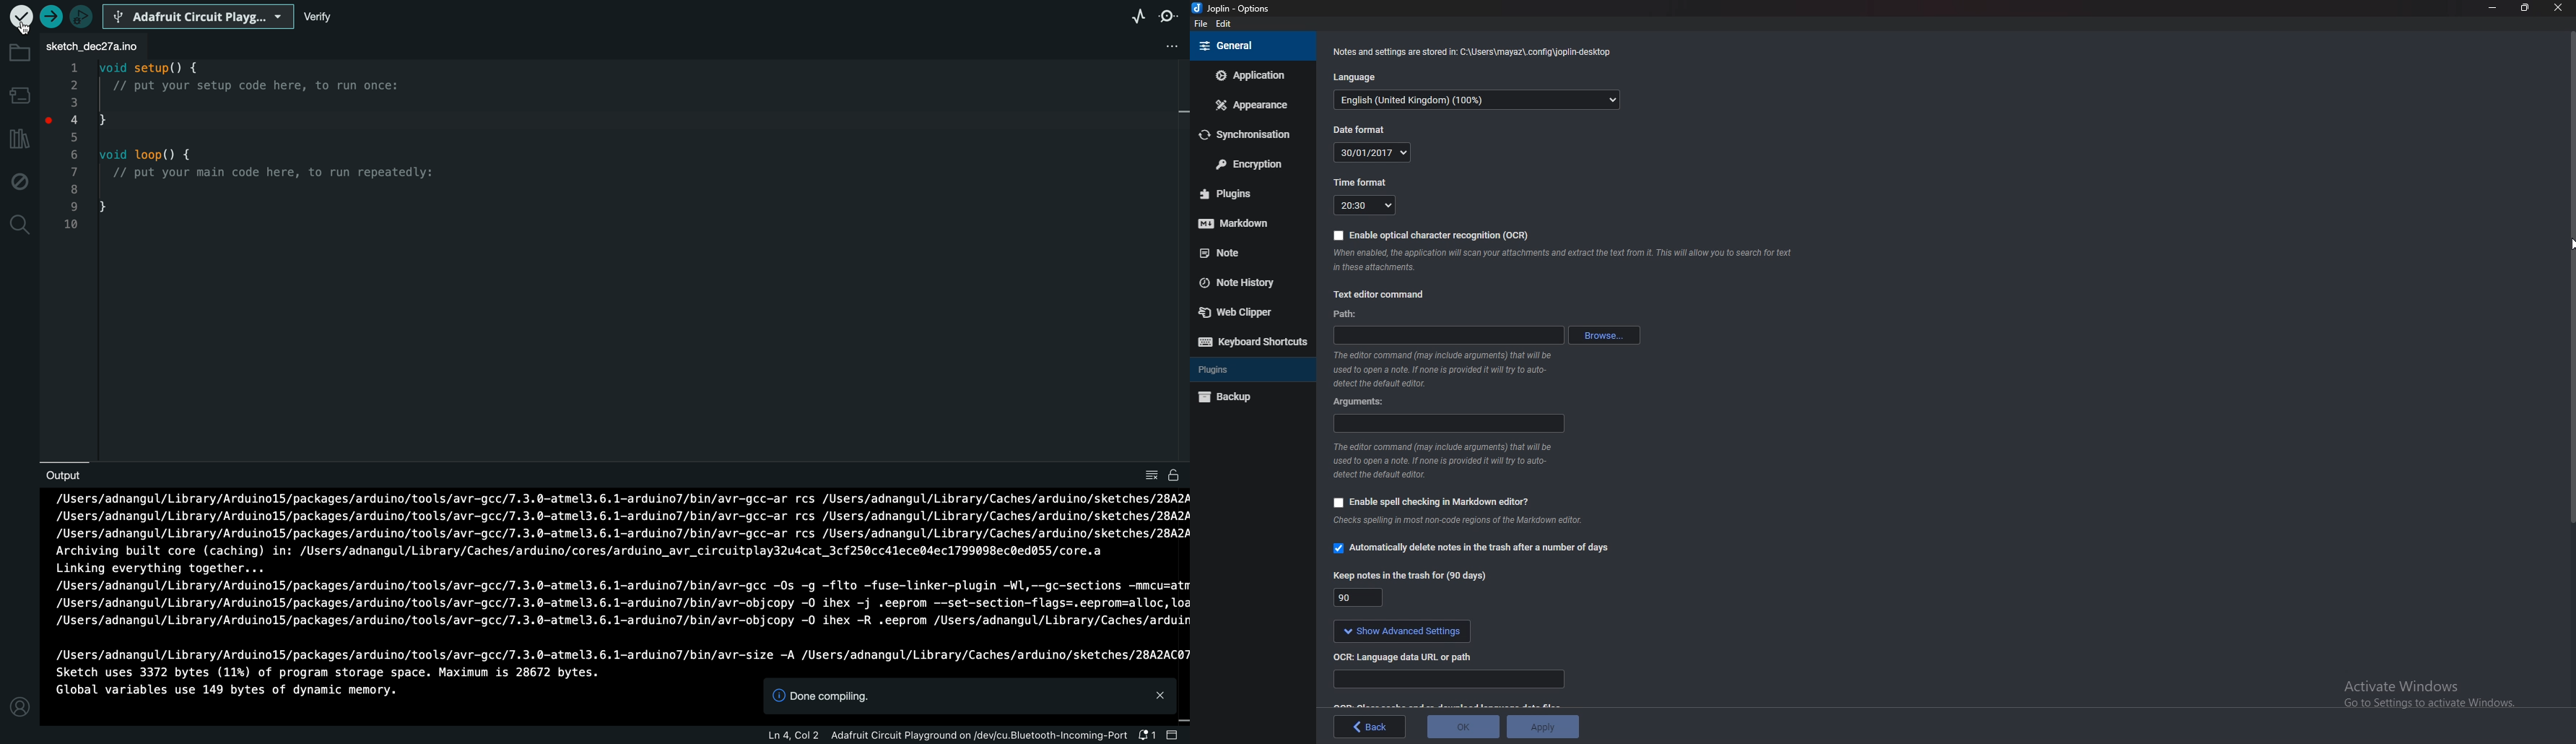 This screenshot has width=2576, height=756. What do you see at coordinates (1254, 163) in the screenshot?
I see `Encryption` at bounding box center [1254, 163].